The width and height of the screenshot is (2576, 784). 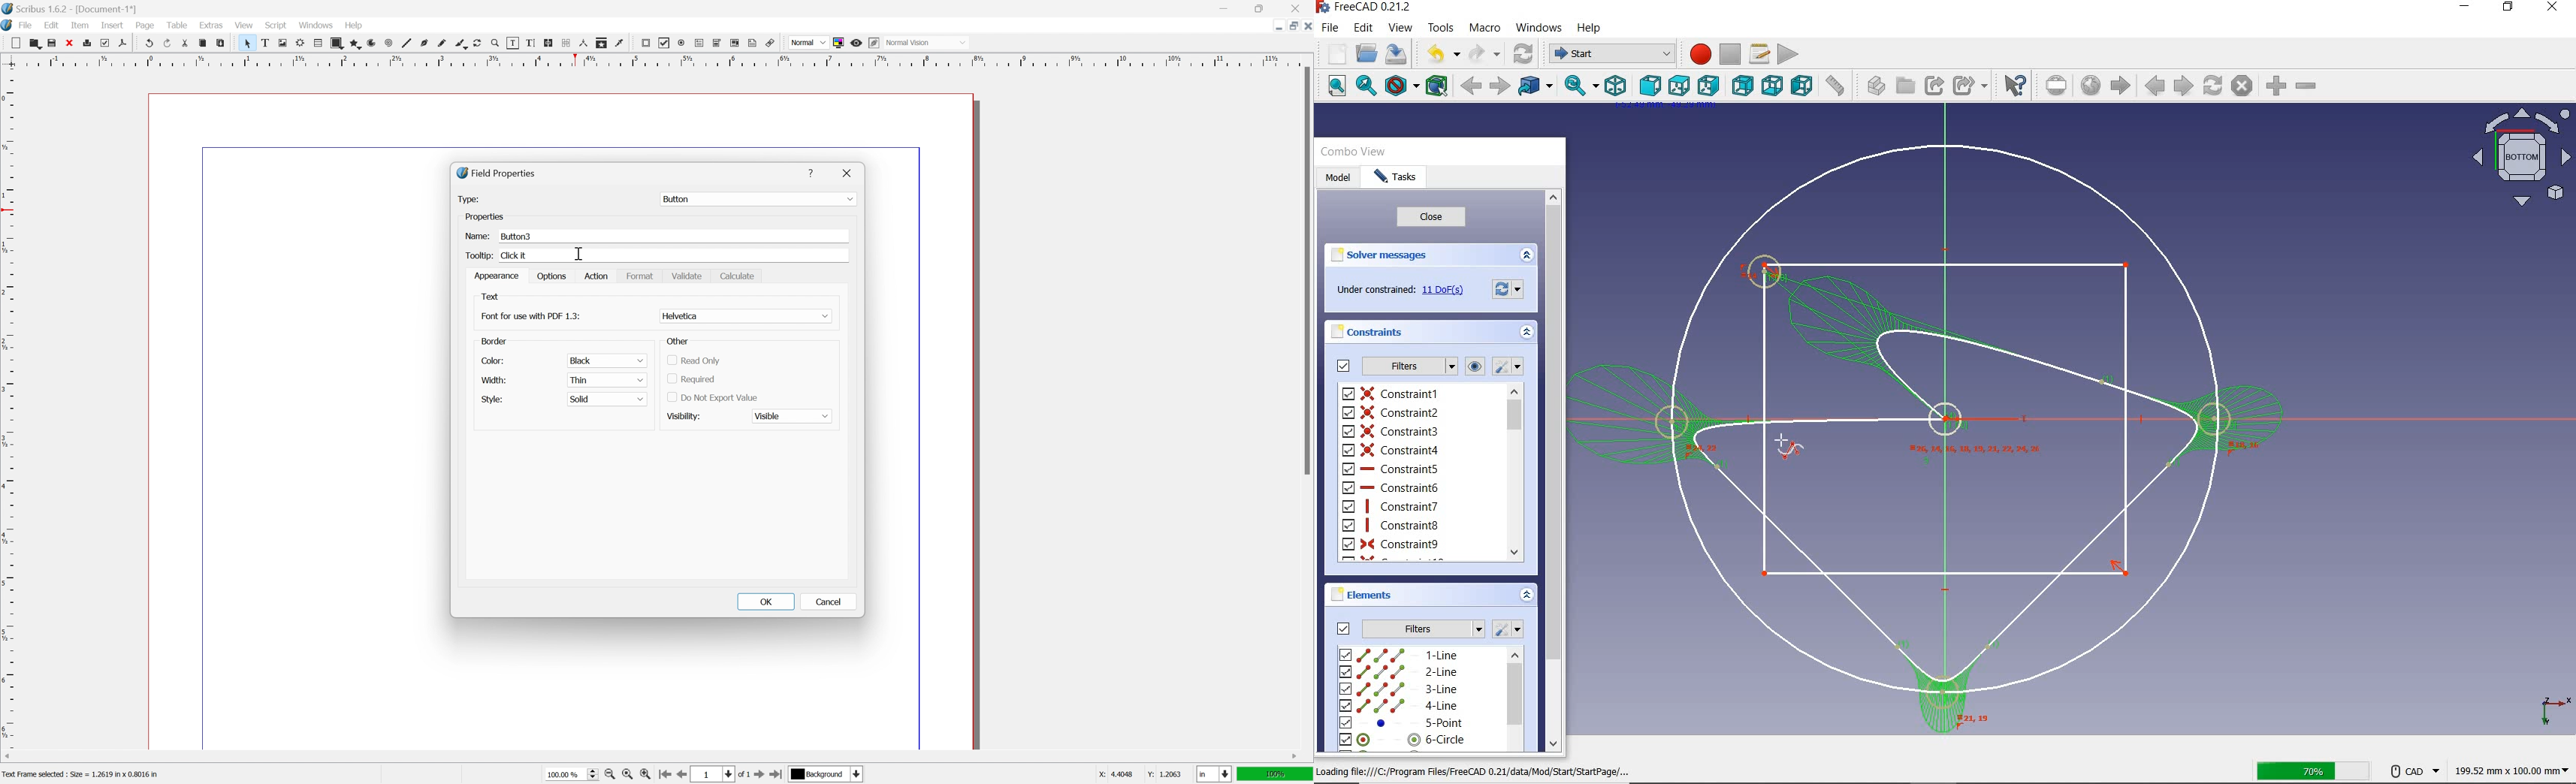 I want to click on link text frames, so click(x=548, y=43).